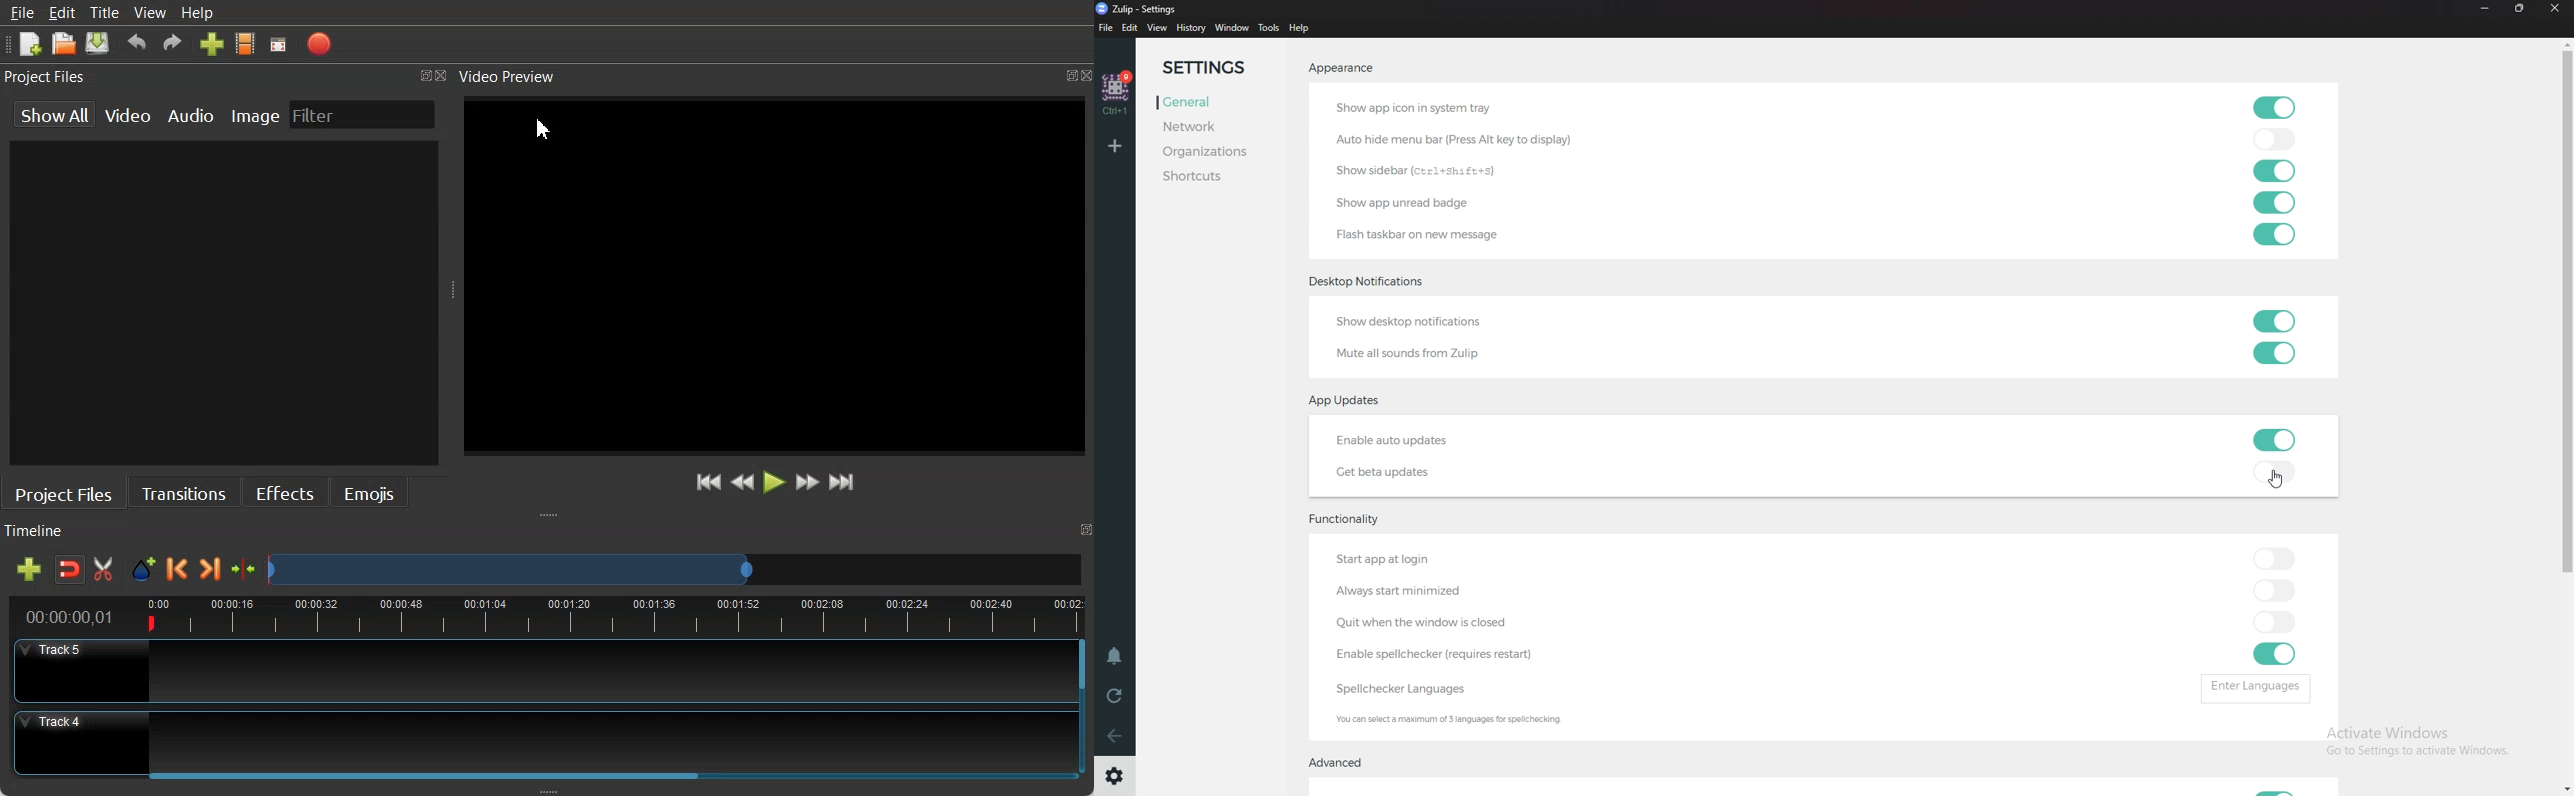  I want to click on Slider, so click(675, 567).